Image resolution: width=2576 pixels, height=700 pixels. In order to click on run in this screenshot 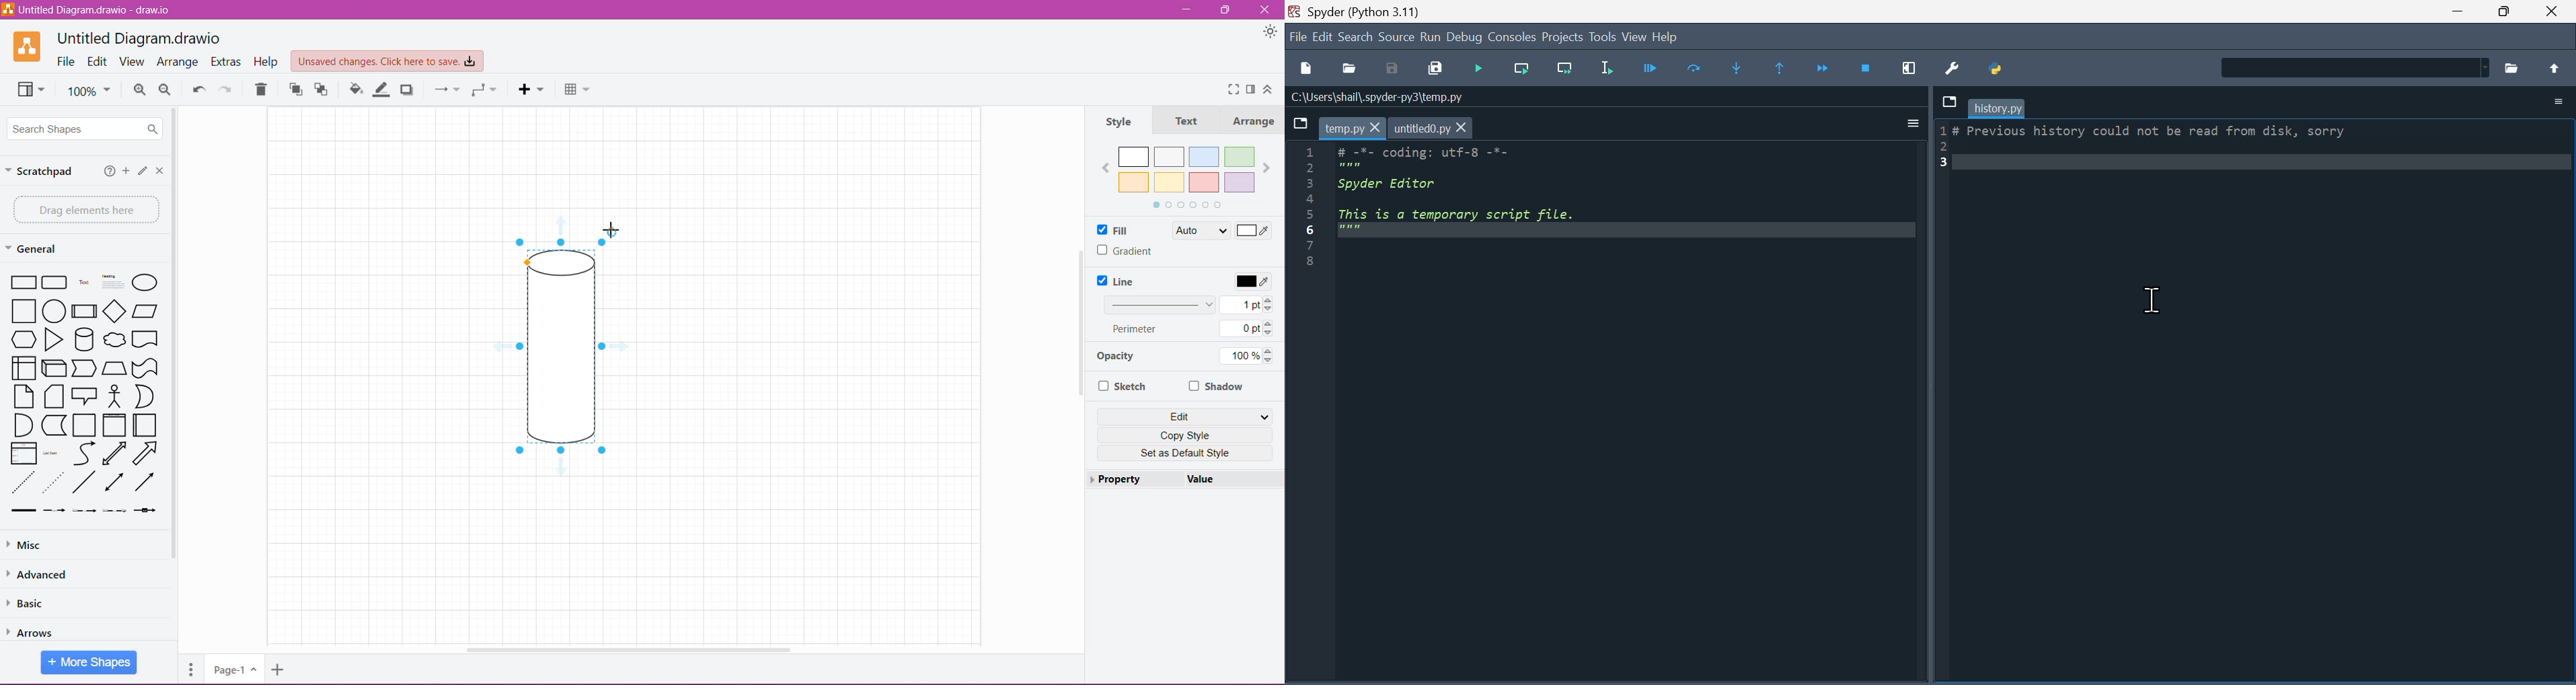, I will do `click(1430, 36)`.